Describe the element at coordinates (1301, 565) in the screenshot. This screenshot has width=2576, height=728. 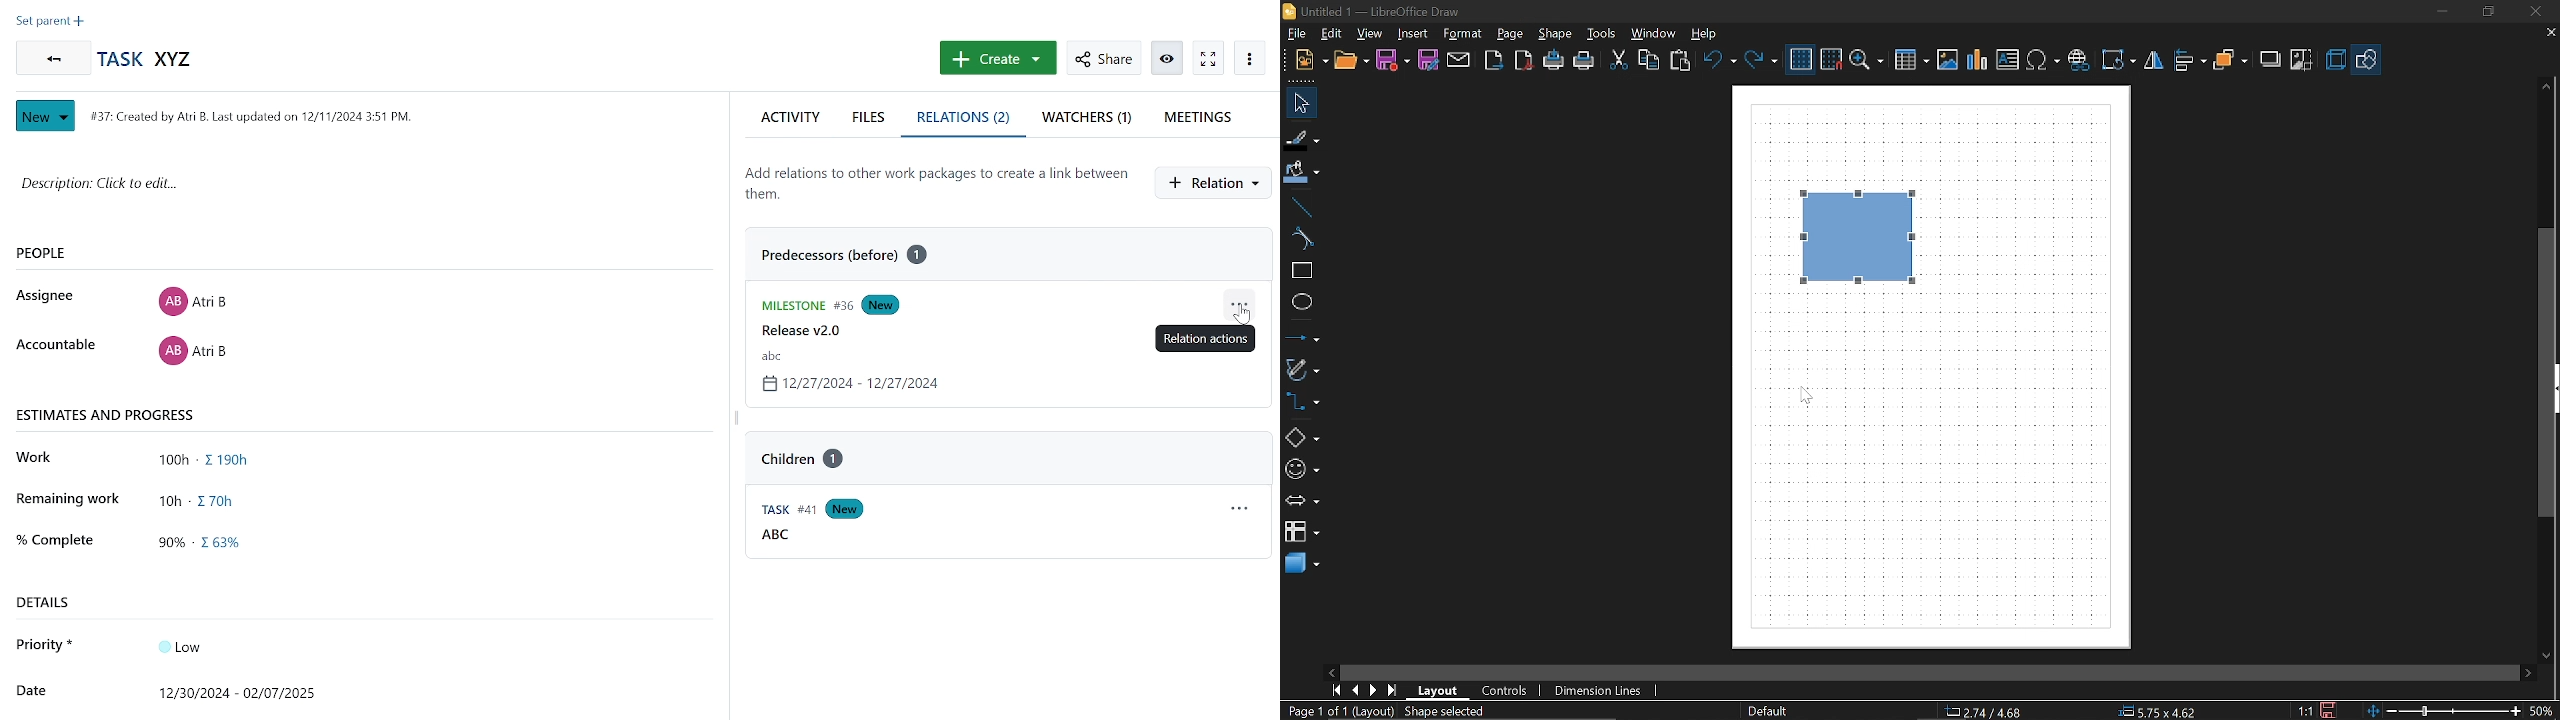
I see `3d shapes` at that location.